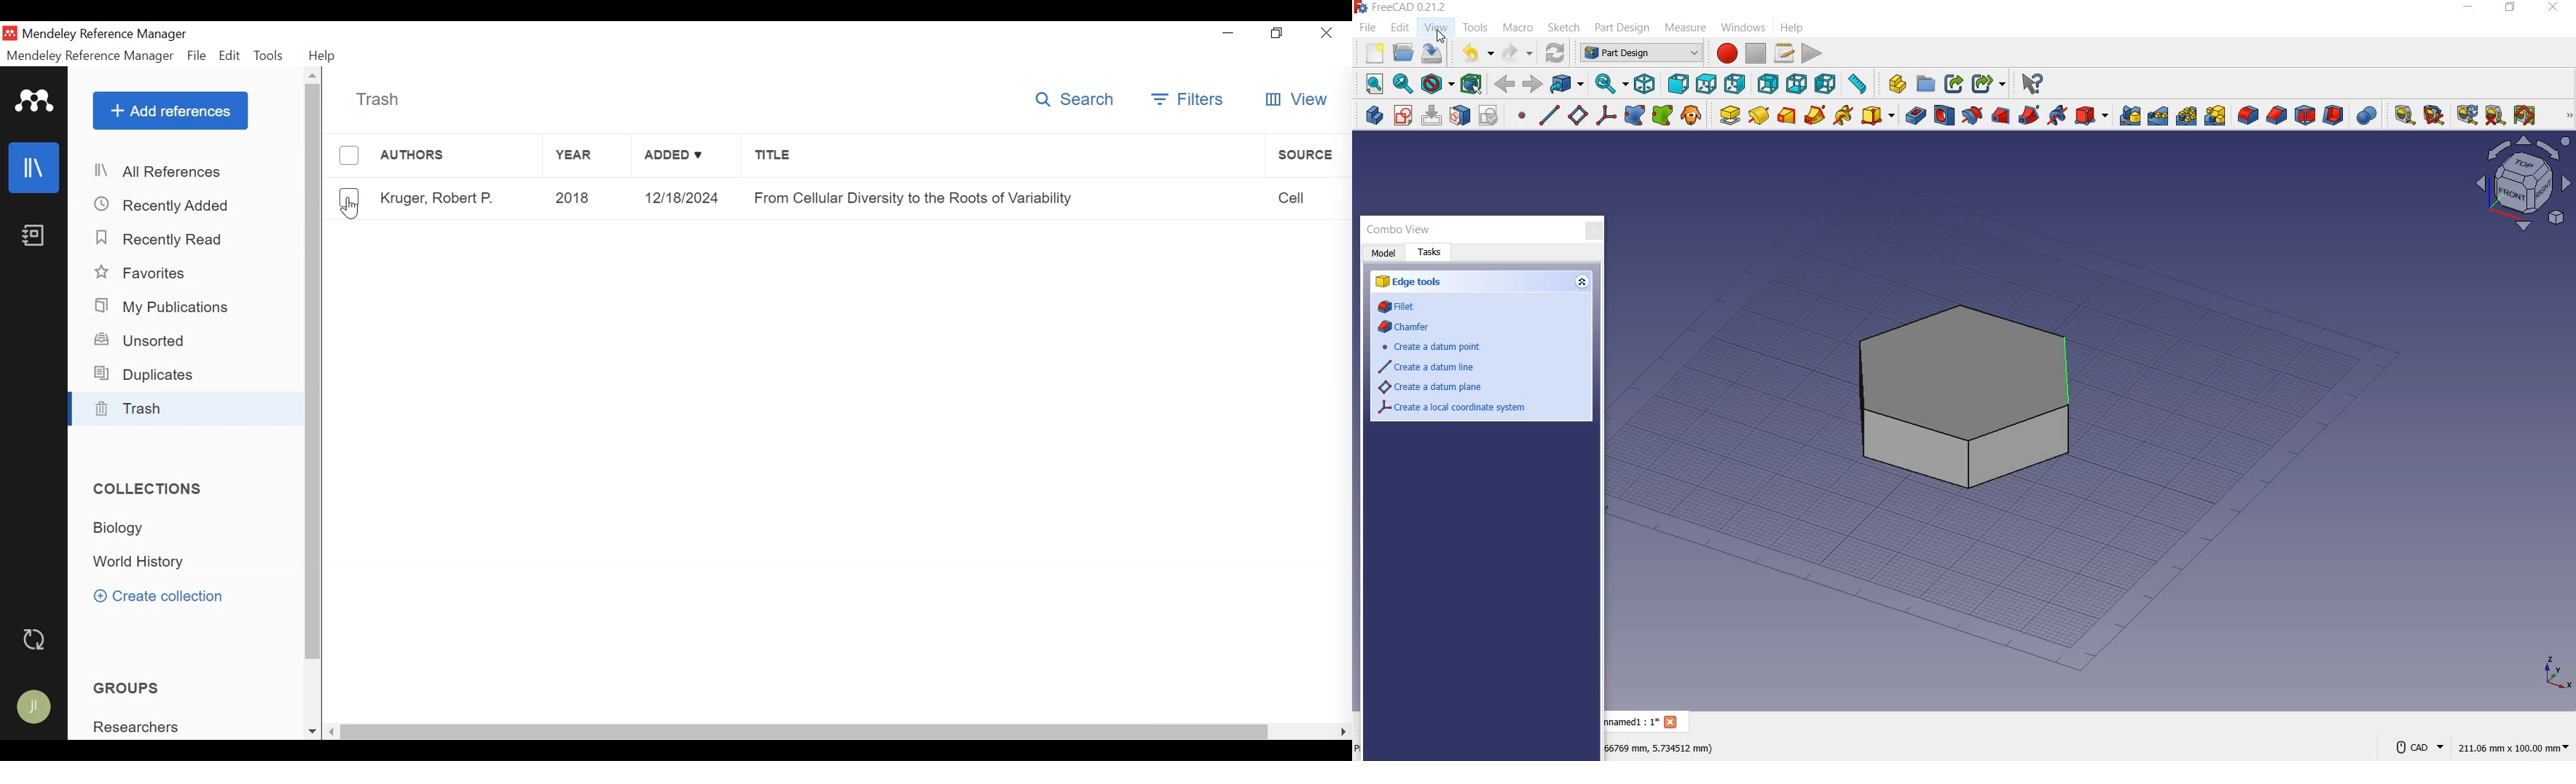 The width and height of the screenshot is (2576, 784). What do you see at coordinates (88, 56) in the screenshot?
I see `Mendeley Reference Manager ` at bounding box center [88, 56].